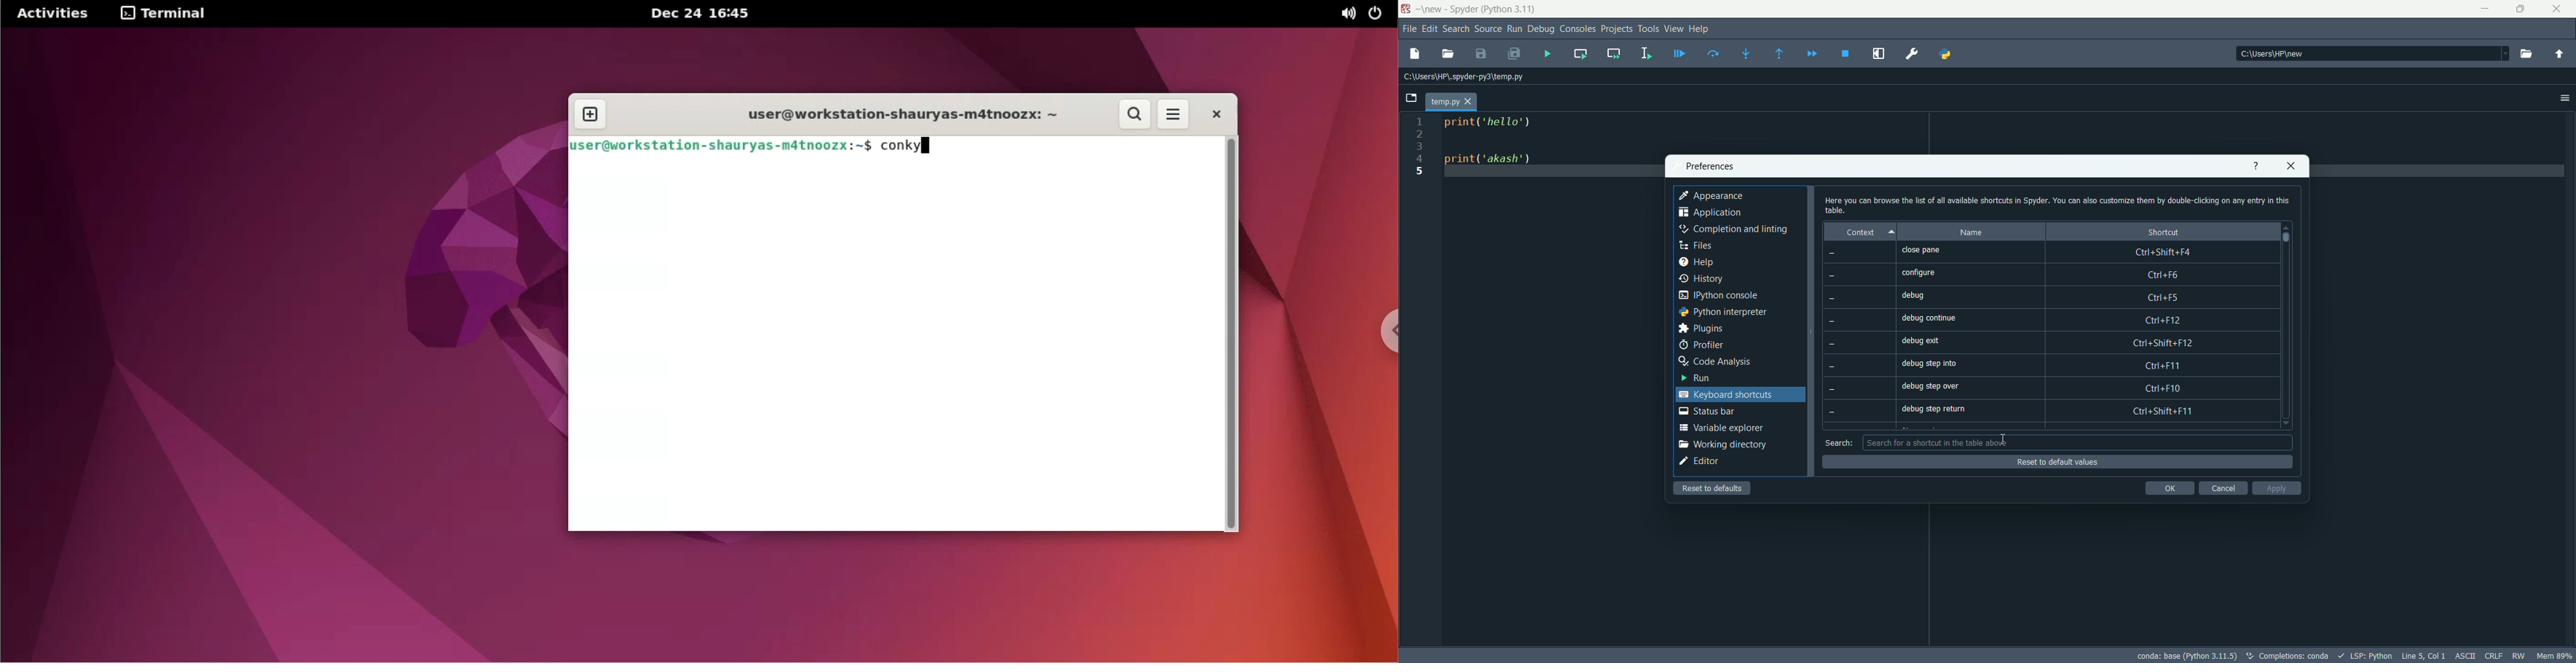 Image resolution: width=2576 pixels, height=672 pixels. What do you see at coordinates (1715, 53) in the screenshot?
I see `run current line` at bounding box center [1715, 53].